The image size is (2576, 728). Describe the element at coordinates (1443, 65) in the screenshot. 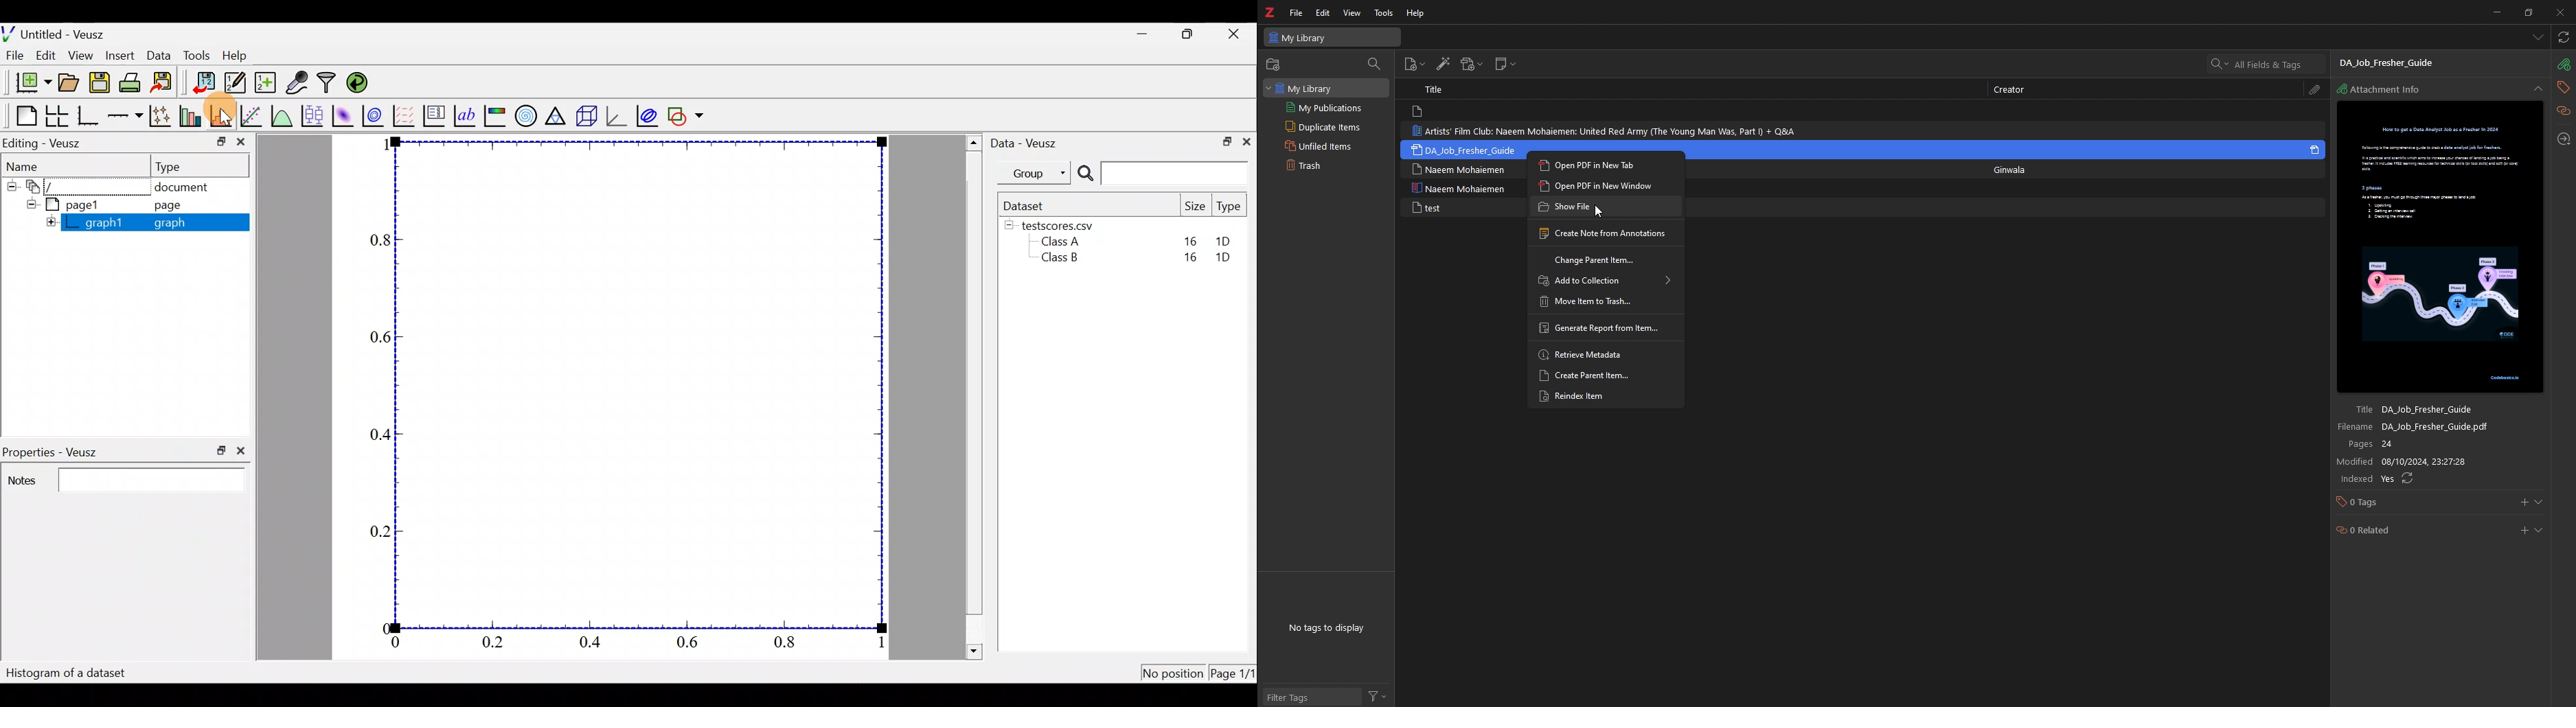

I see `add items by identifier` at that location.